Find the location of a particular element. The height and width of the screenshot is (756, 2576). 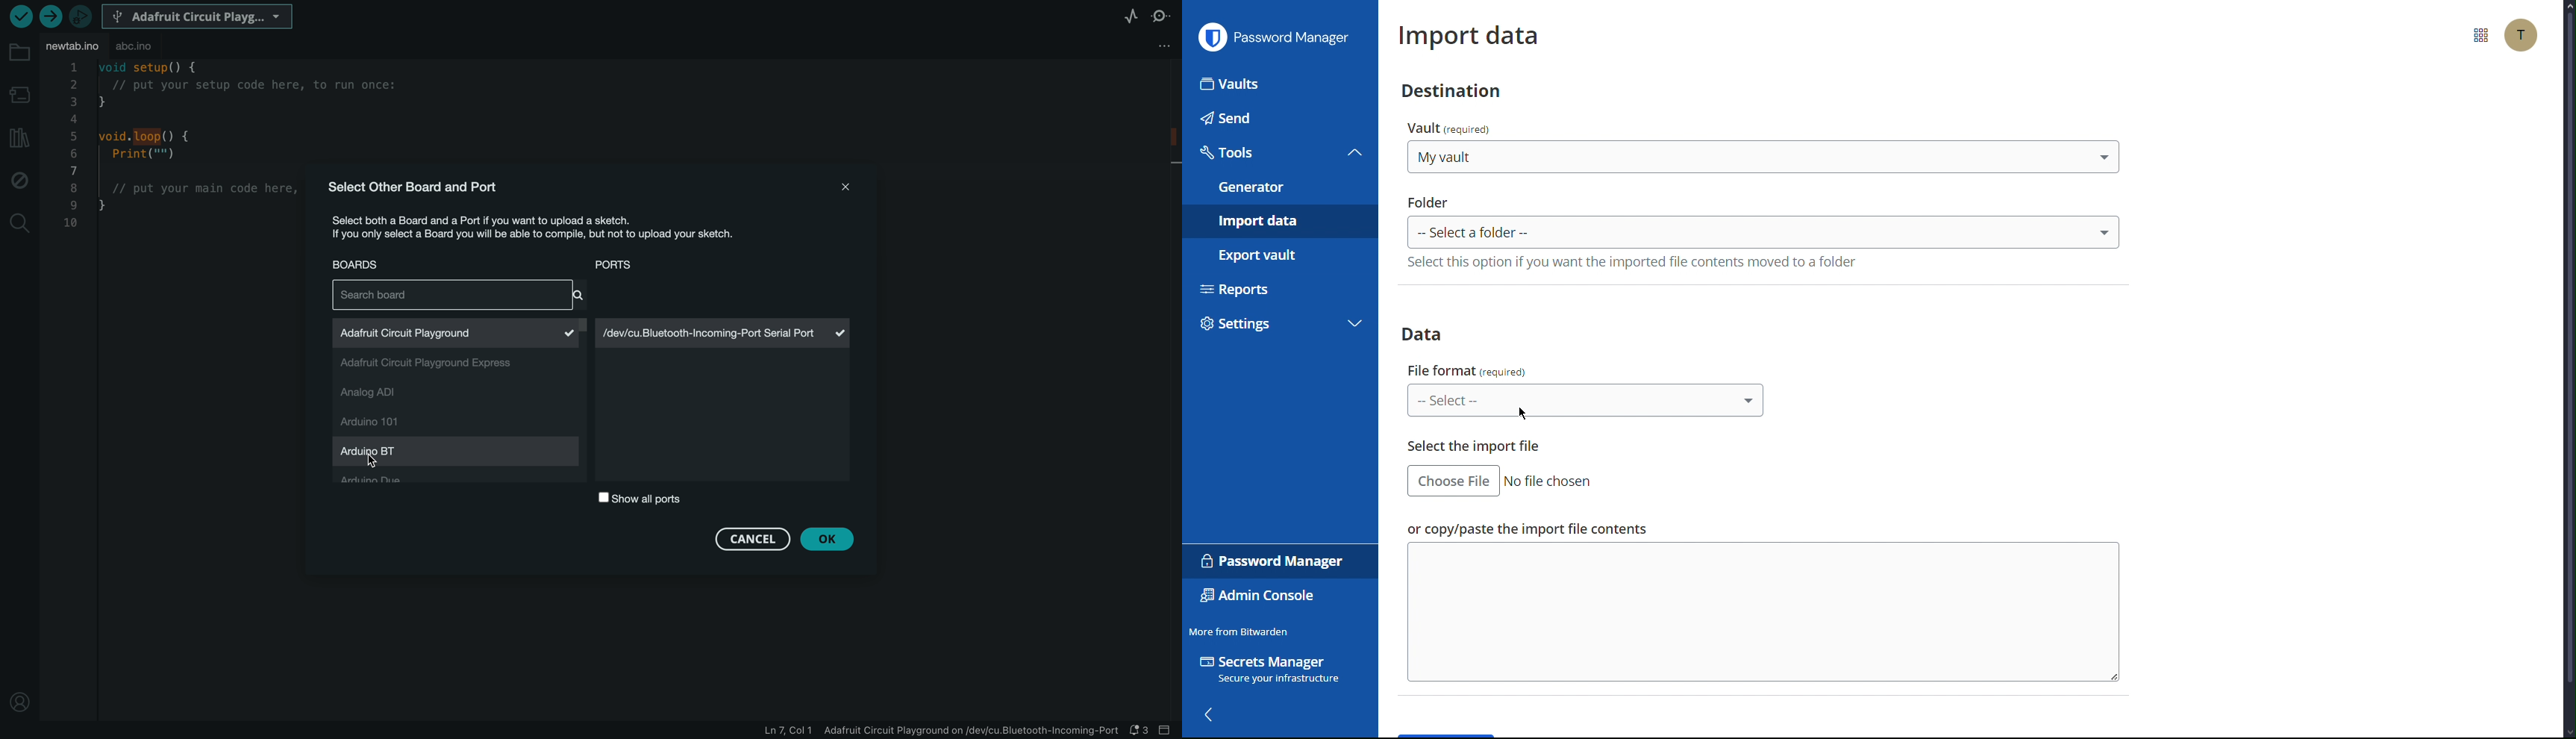

file setting is located at coordinates (1166, 44).